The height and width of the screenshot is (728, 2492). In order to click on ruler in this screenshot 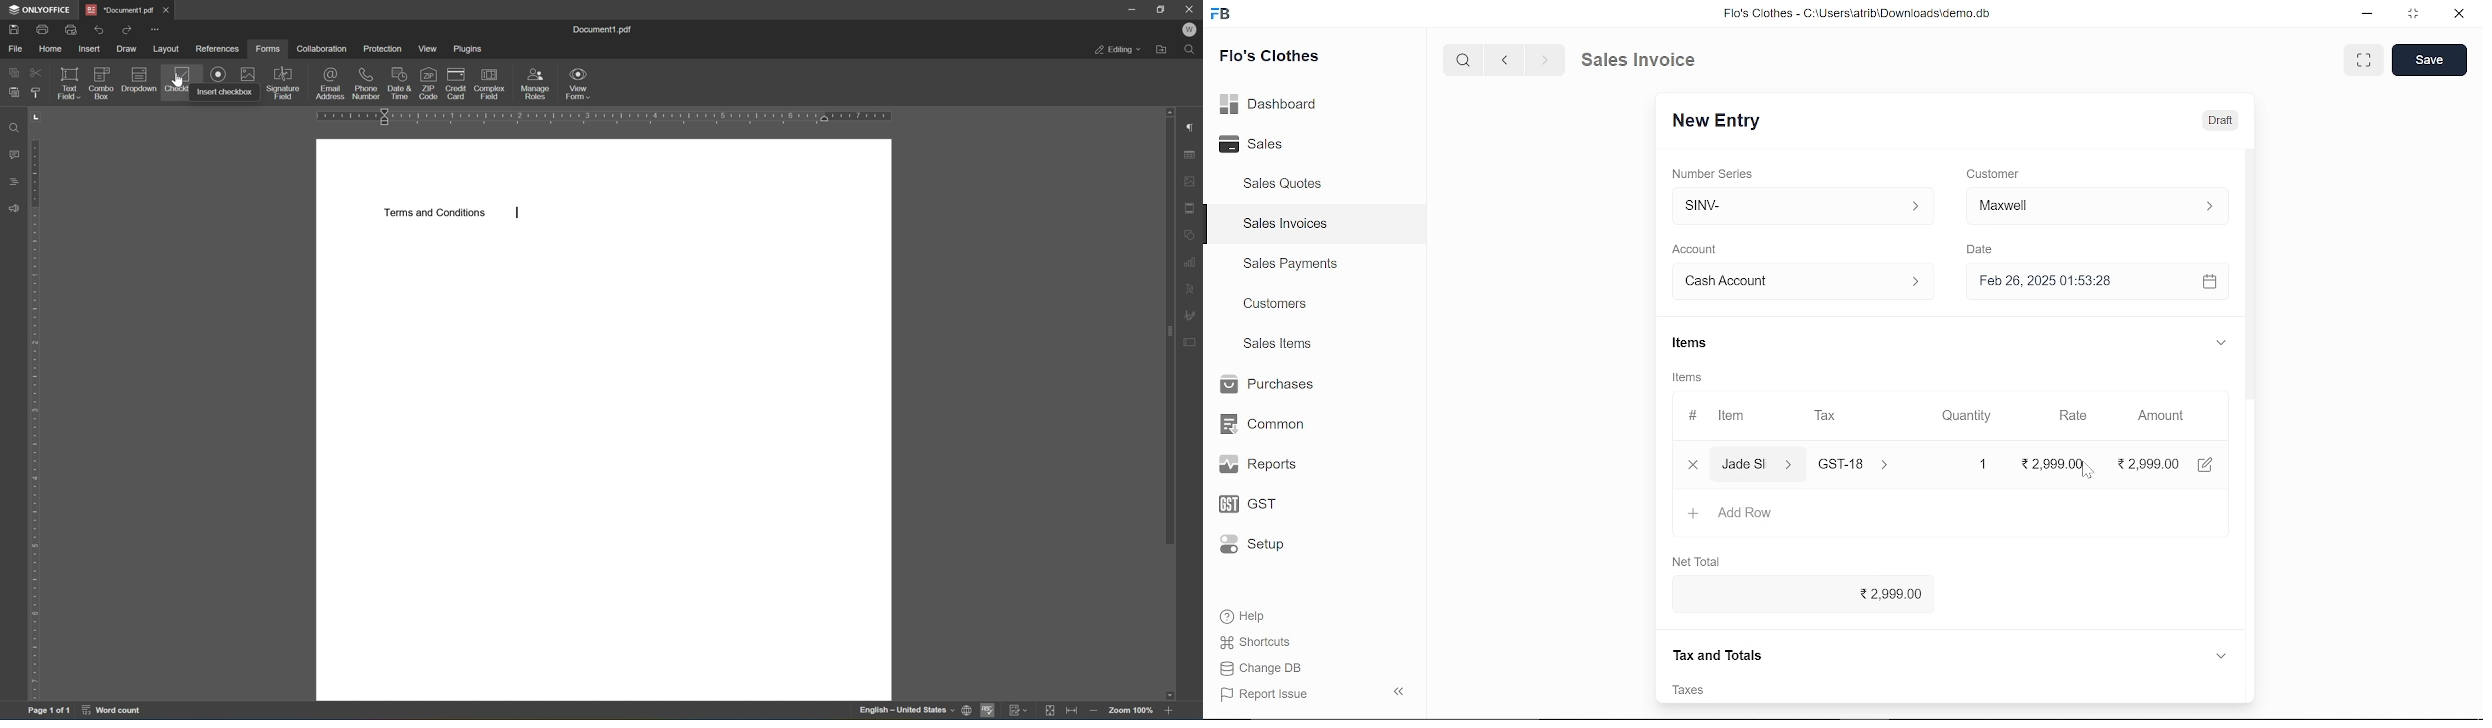, I will do `click(37, 405)`.